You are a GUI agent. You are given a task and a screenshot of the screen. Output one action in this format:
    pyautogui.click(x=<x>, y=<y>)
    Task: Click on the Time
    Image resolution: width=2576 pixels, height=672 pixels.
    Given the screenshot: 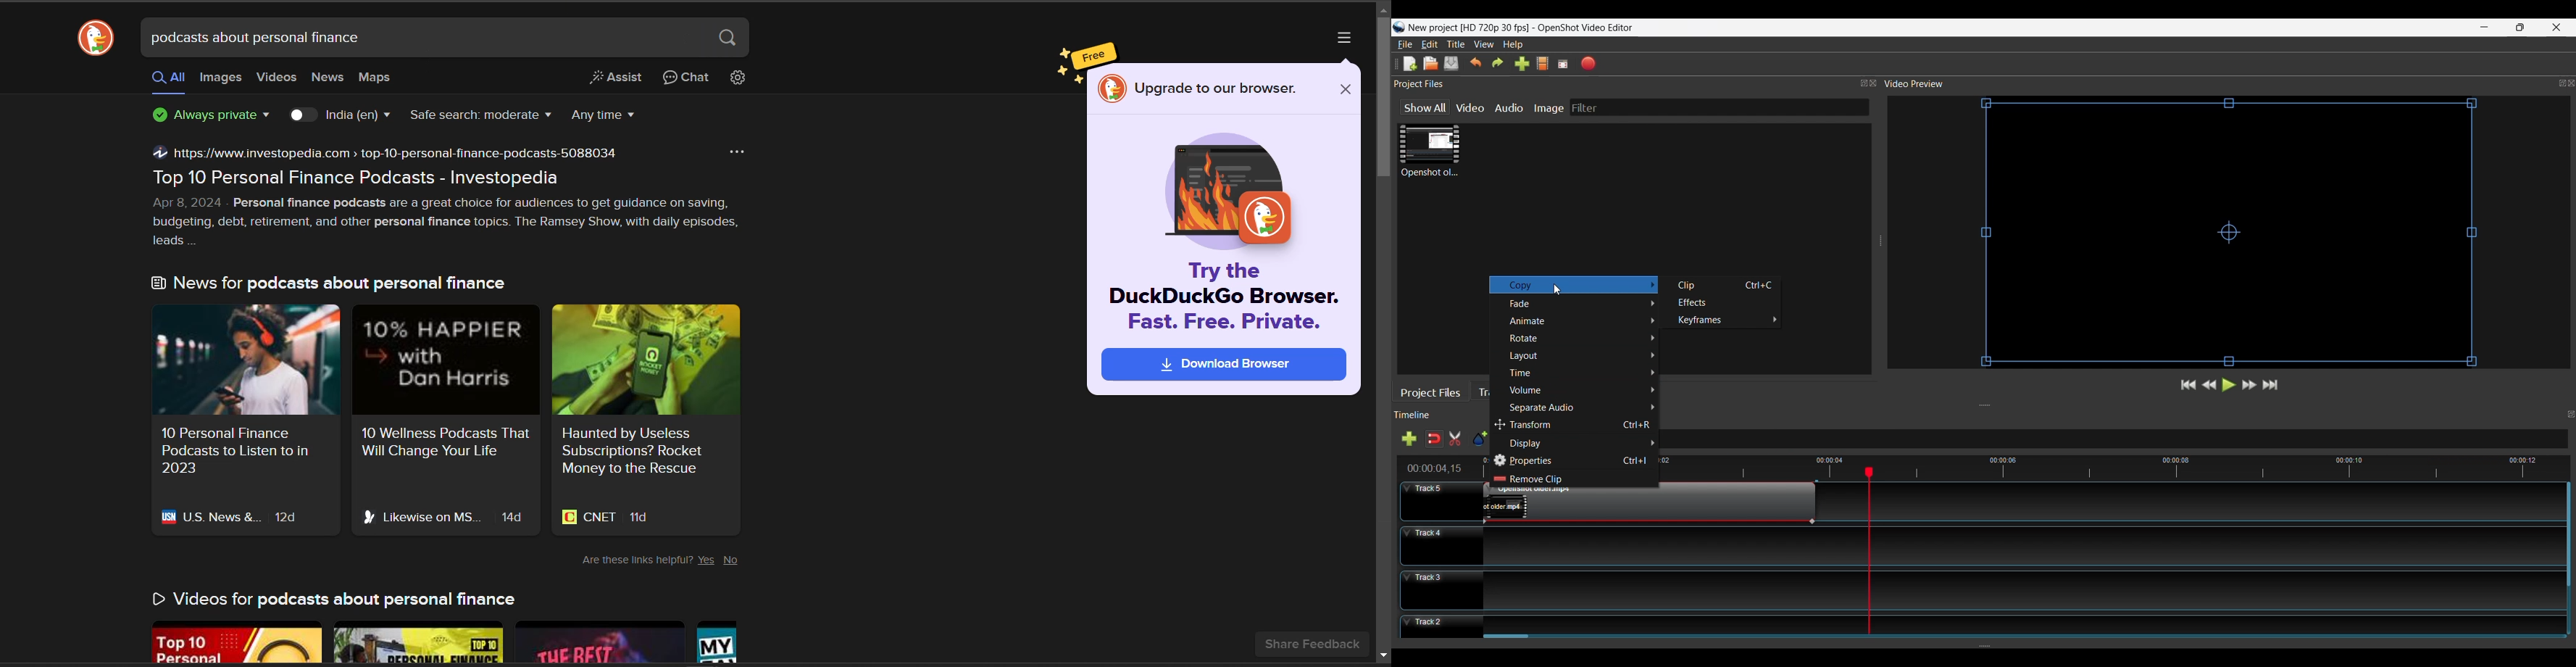 What is the action you would take?
    pyautogui.click(x=1582, y=372)
    